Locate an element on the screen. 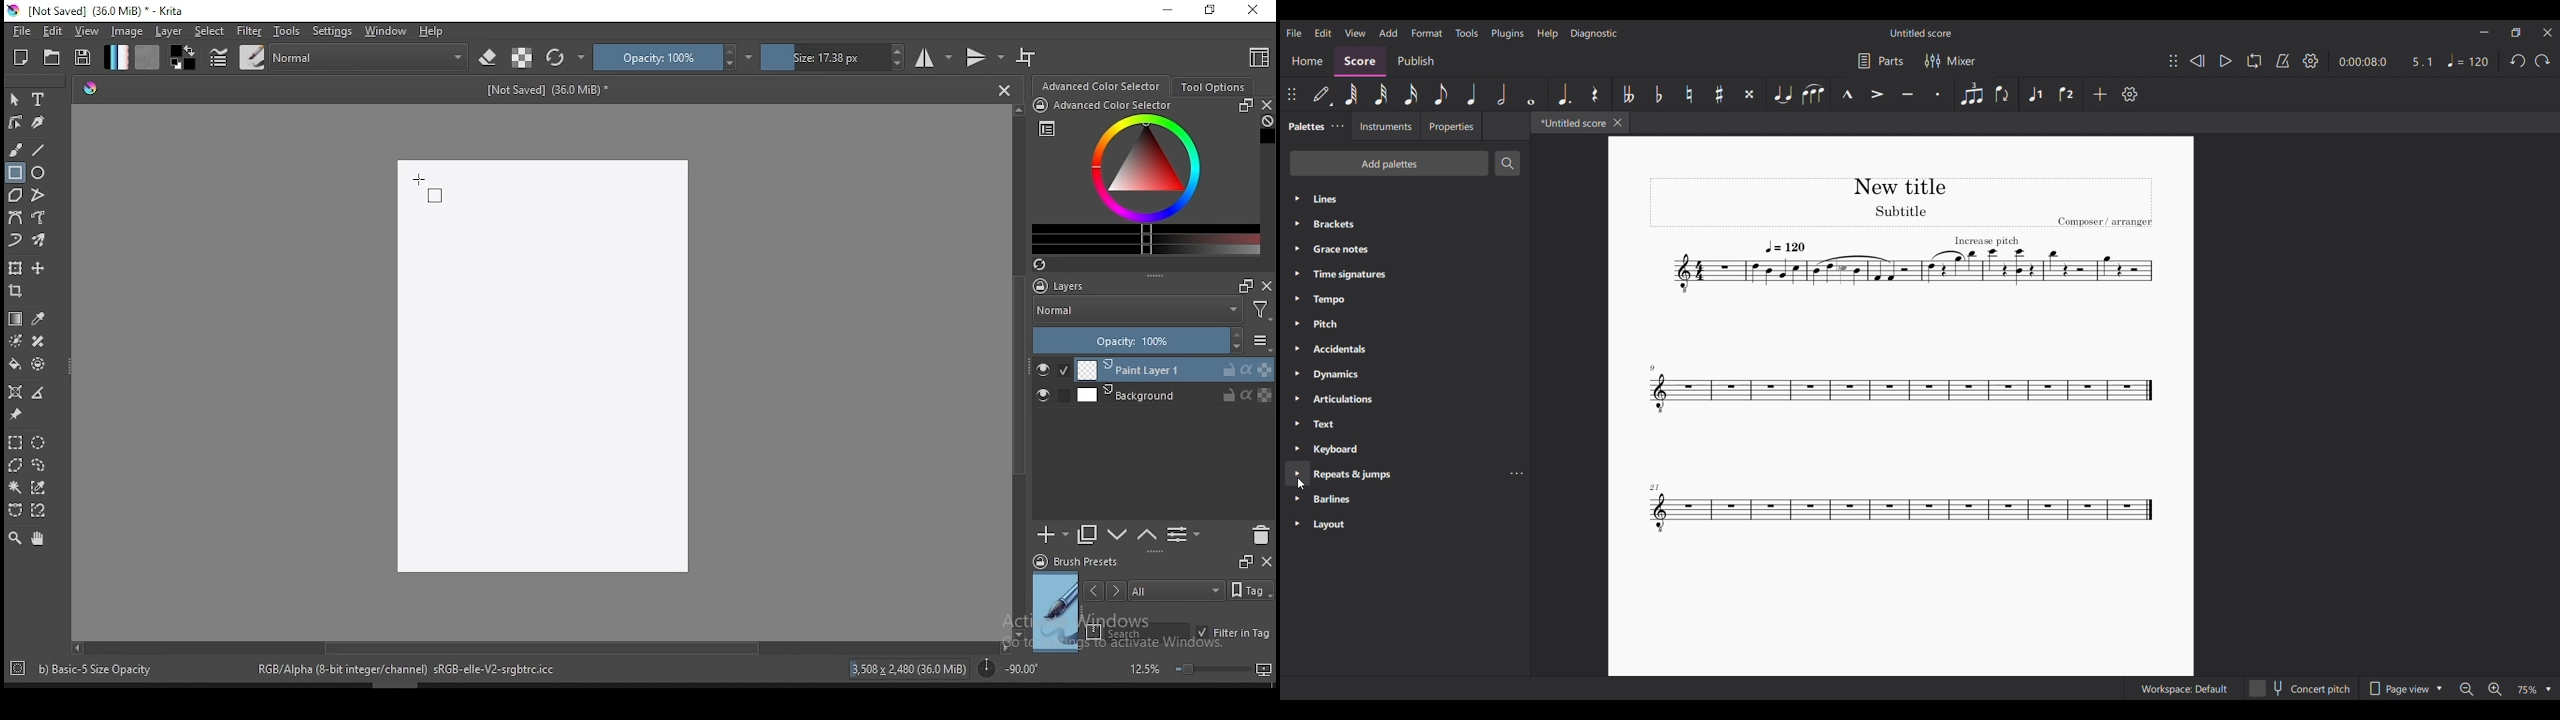 This screenshot has height=728, width=2576. Toggle double flat is located at coordinates (1627, 94).